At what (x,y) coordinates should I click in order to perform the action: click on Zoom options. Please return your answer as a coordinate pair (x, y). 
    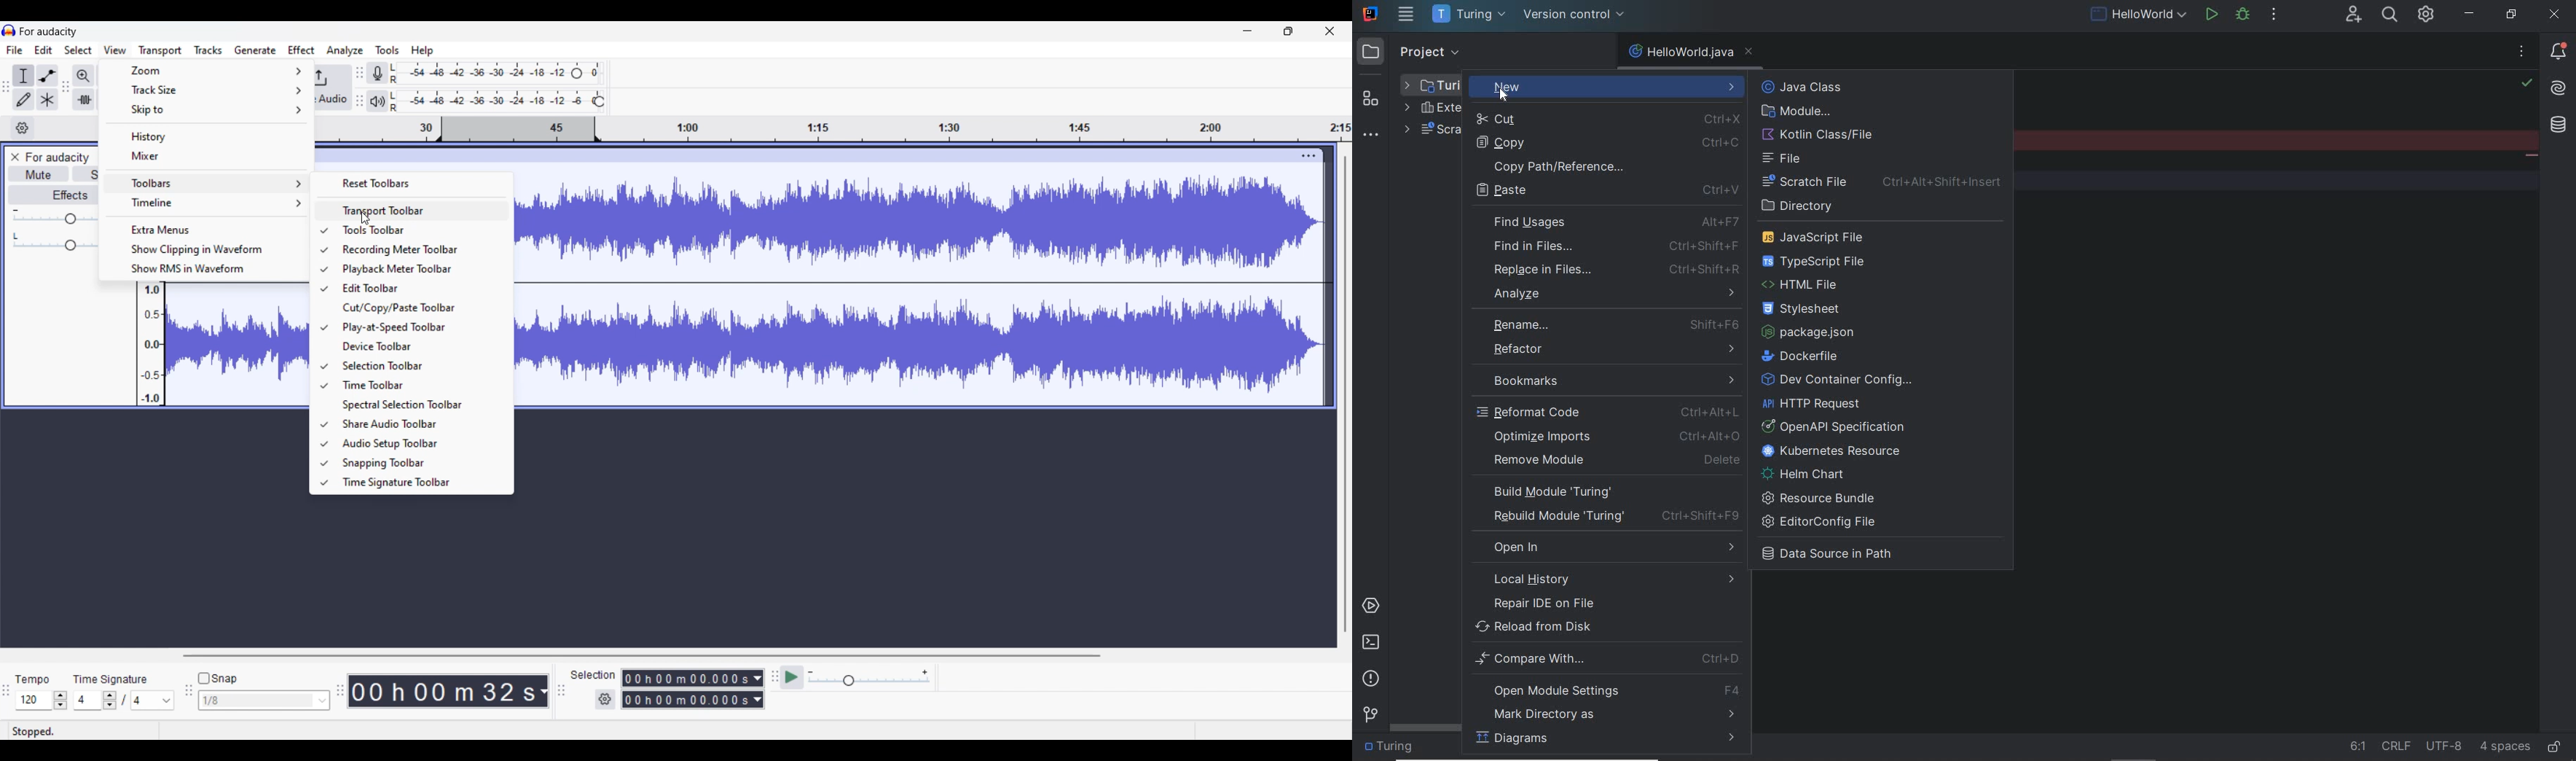
    Looking at the image, I should click on (207, 70).